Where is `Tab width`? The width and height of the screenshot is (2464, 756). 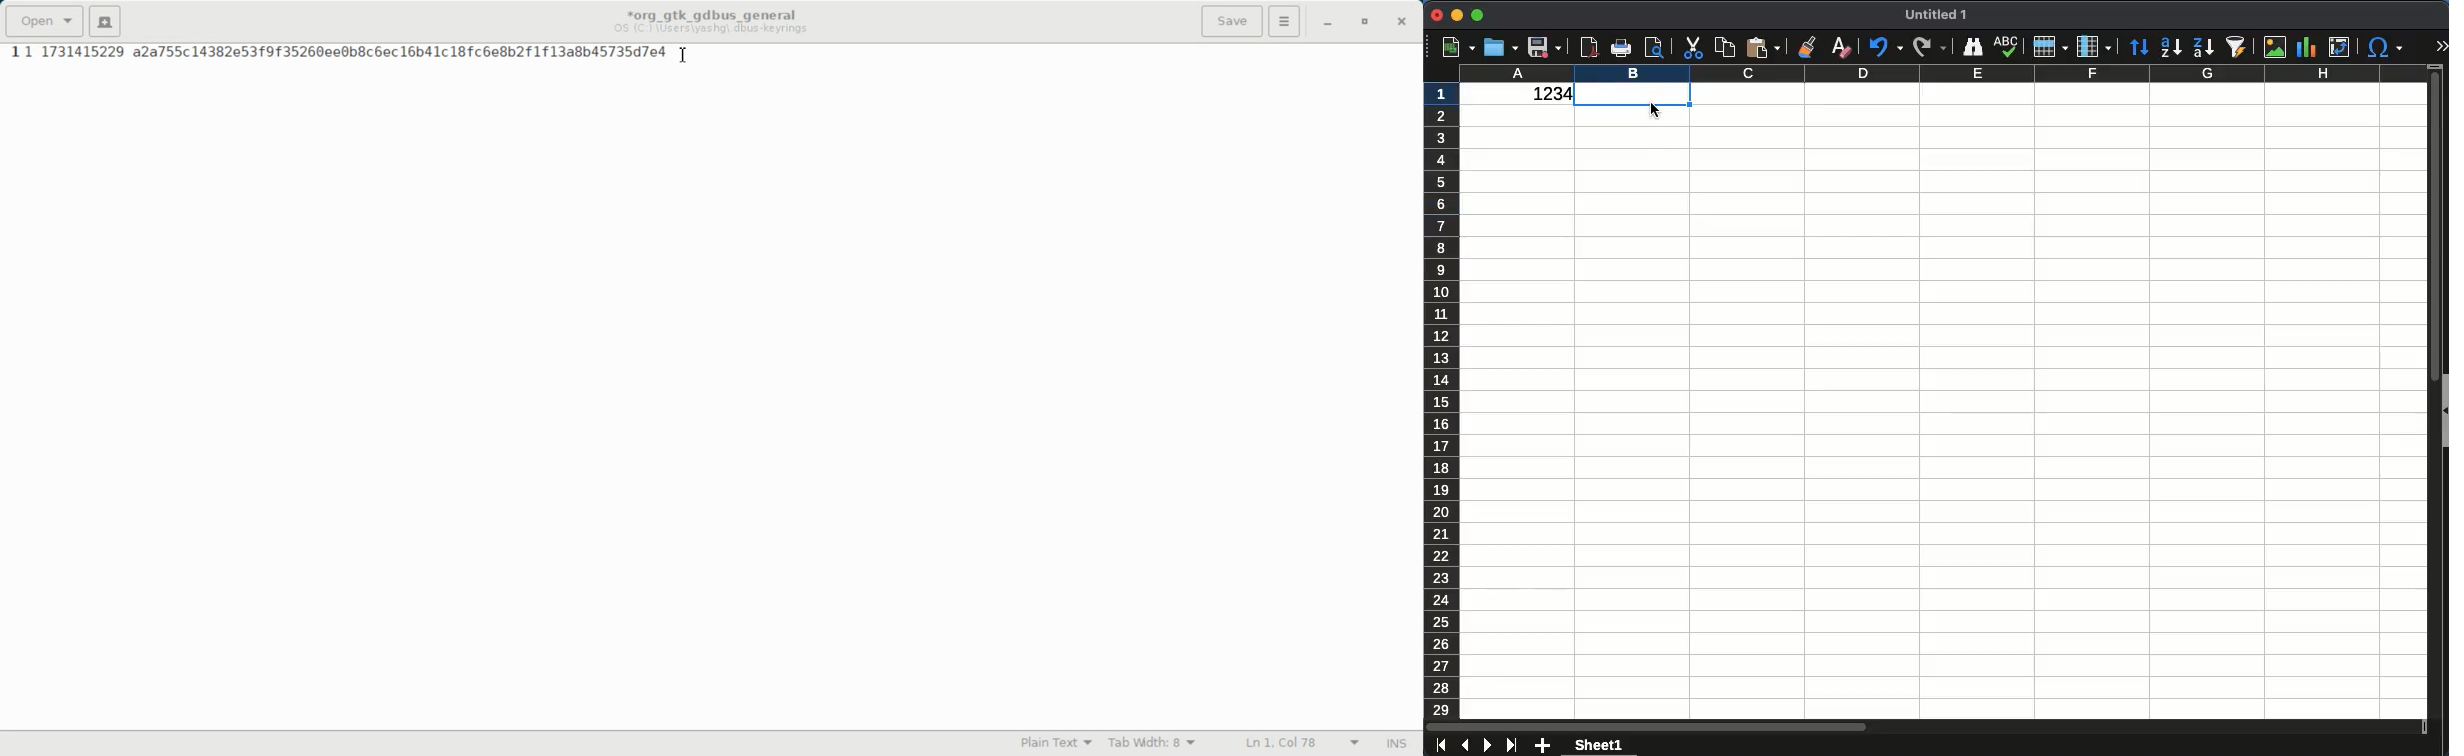 Tab width is located at coordinates (1153, 743).